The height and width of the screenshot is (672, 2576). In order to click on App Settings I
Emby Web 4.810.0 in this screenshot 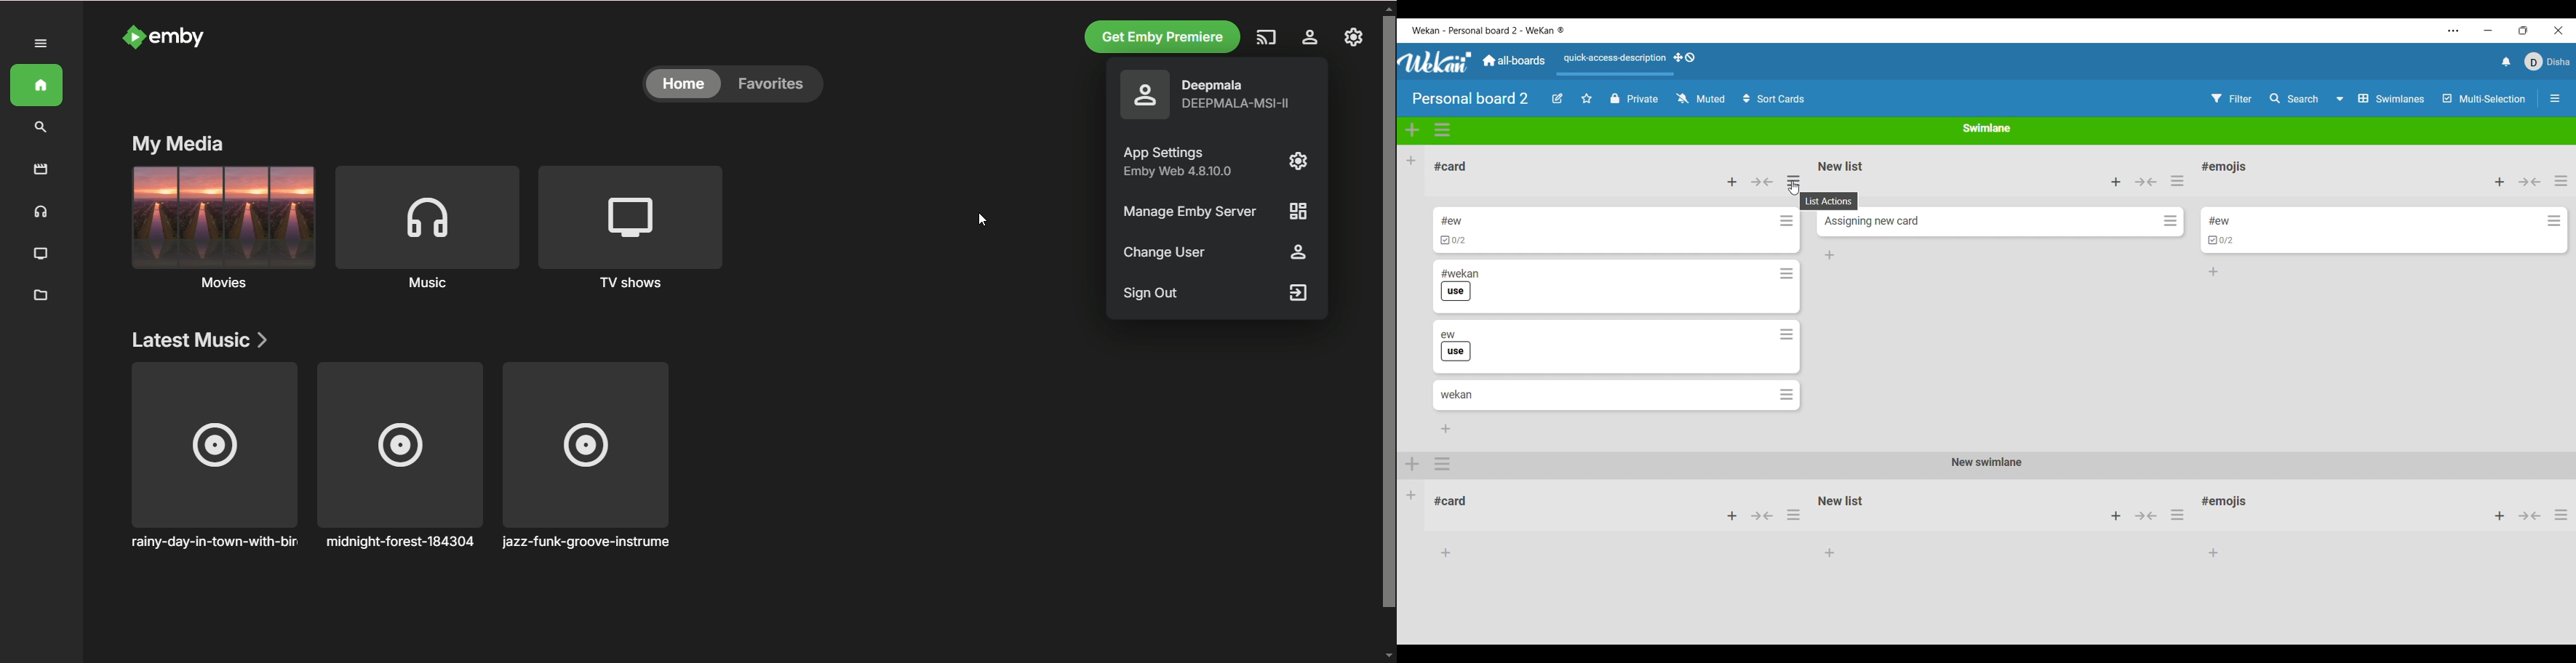, I will do `click(1187, 164)`.